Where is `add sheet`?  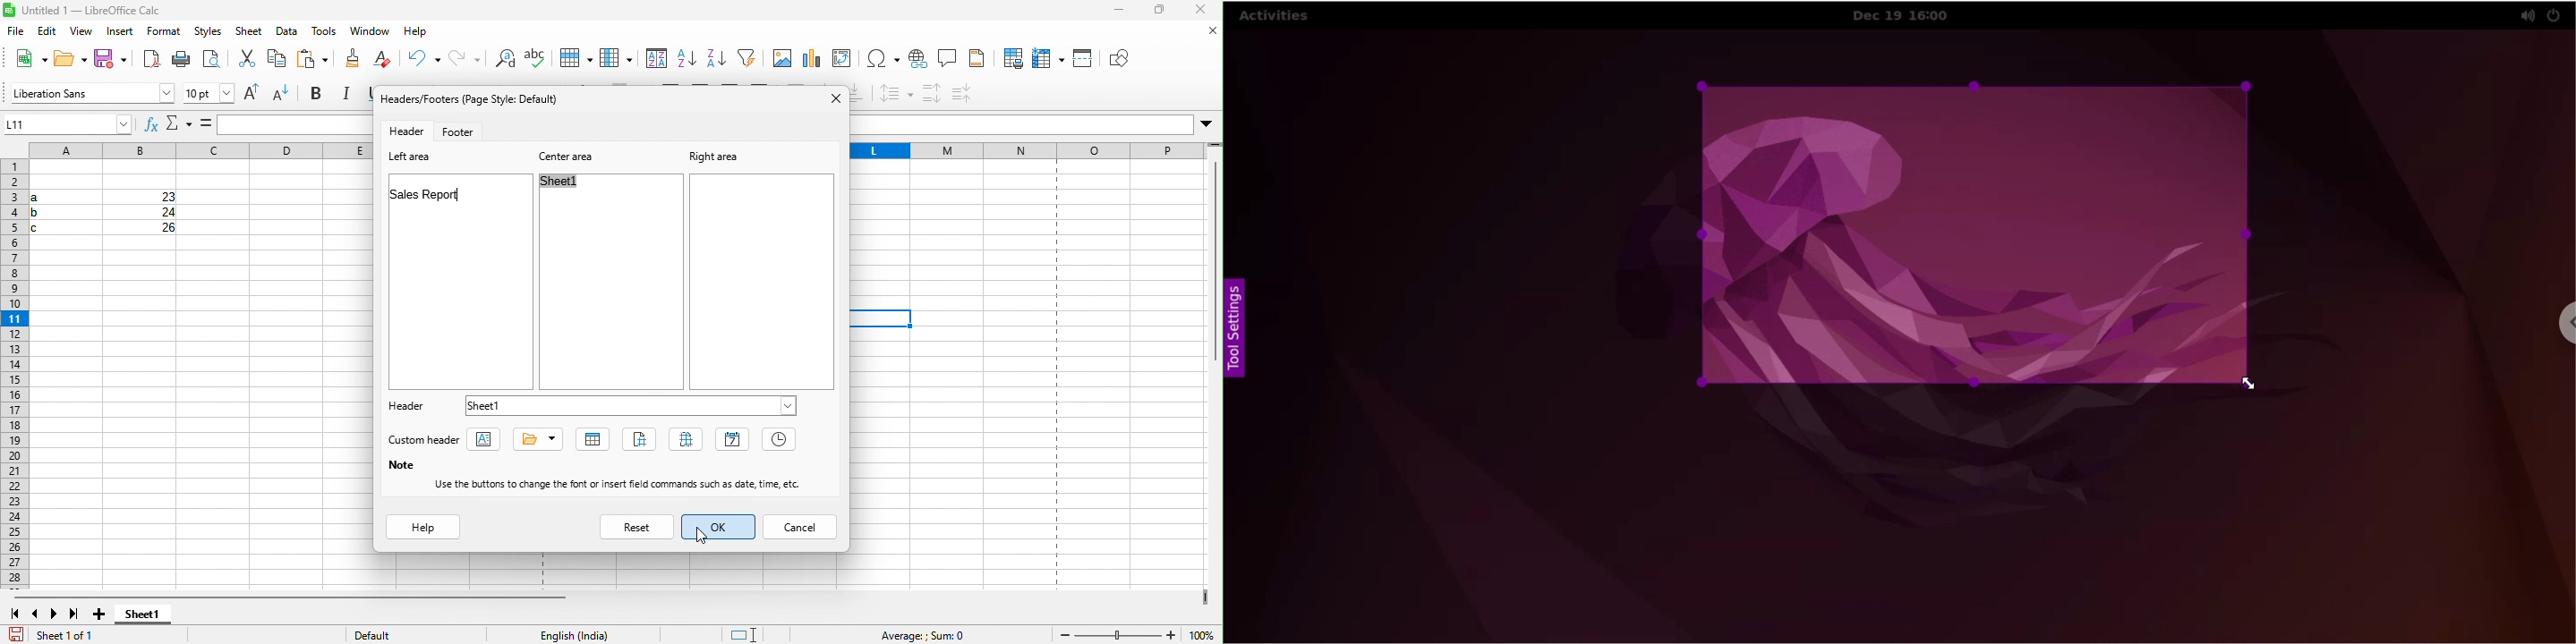
add sheet is located at coordinates (101, 609).